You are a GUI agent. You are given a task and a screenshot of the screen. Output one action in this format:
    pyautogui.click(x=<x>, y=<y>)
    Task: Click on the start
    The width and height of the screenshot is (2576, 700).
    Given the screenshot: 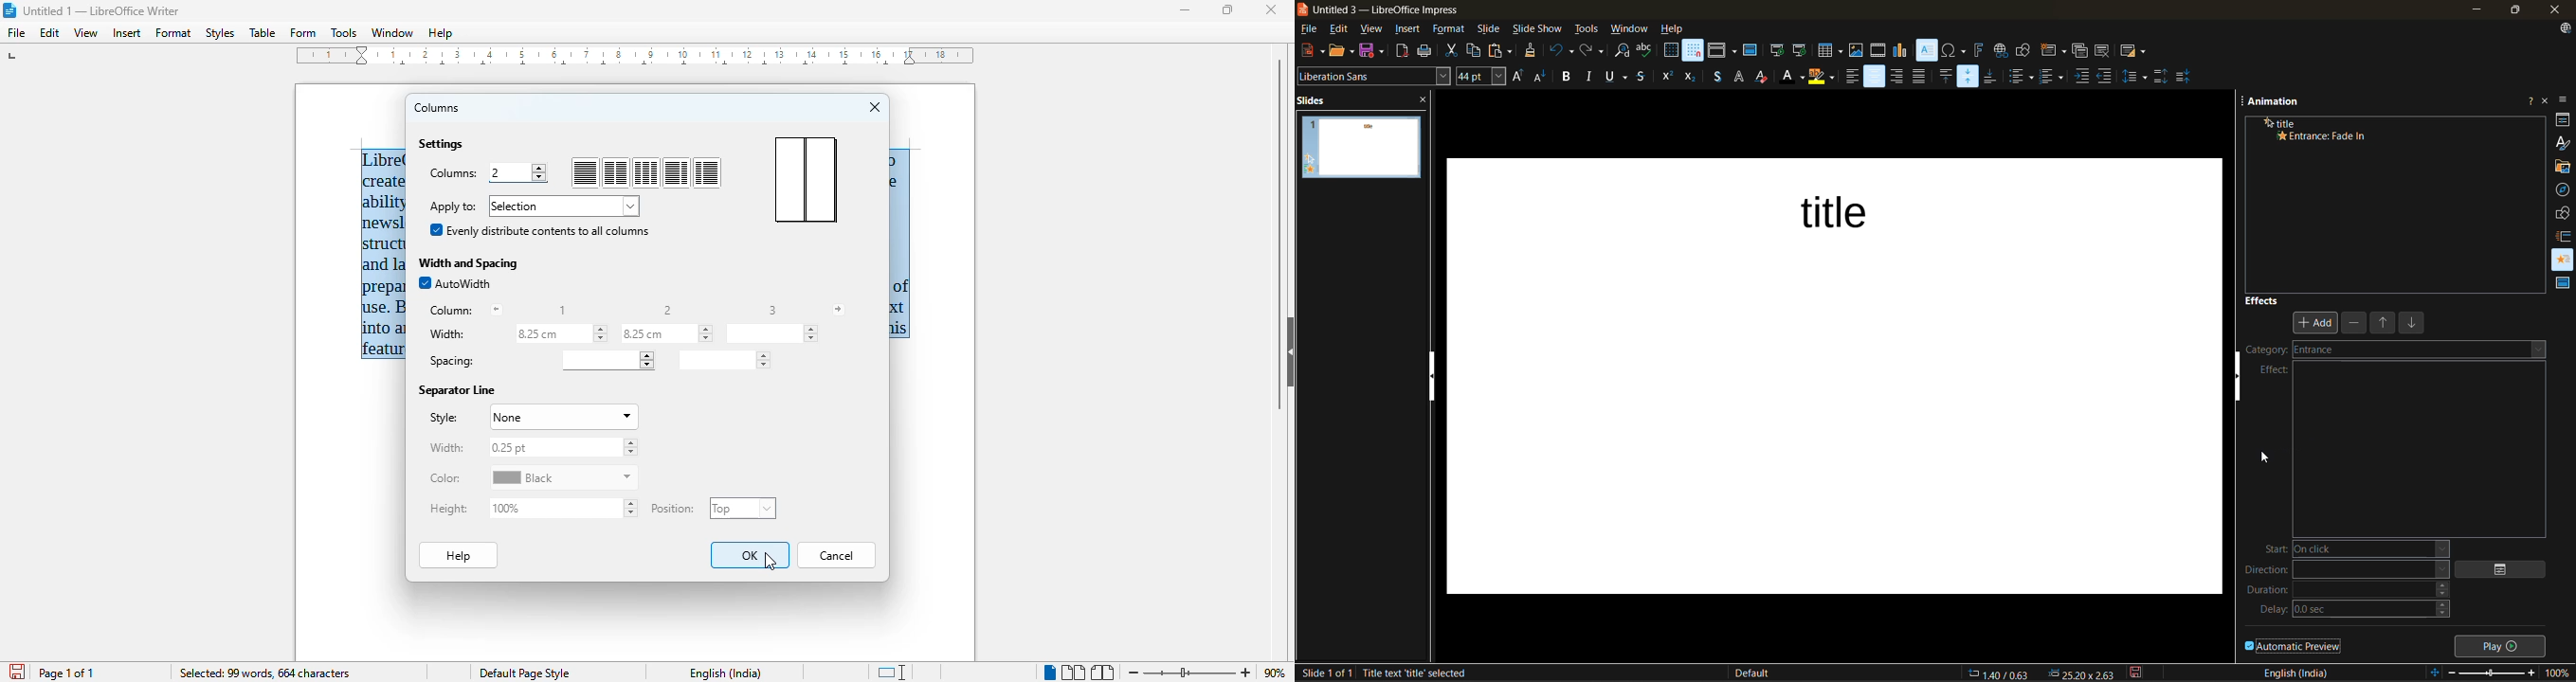 What is the action you would take?
    pyautogui.click(x=2350, y=549)
    